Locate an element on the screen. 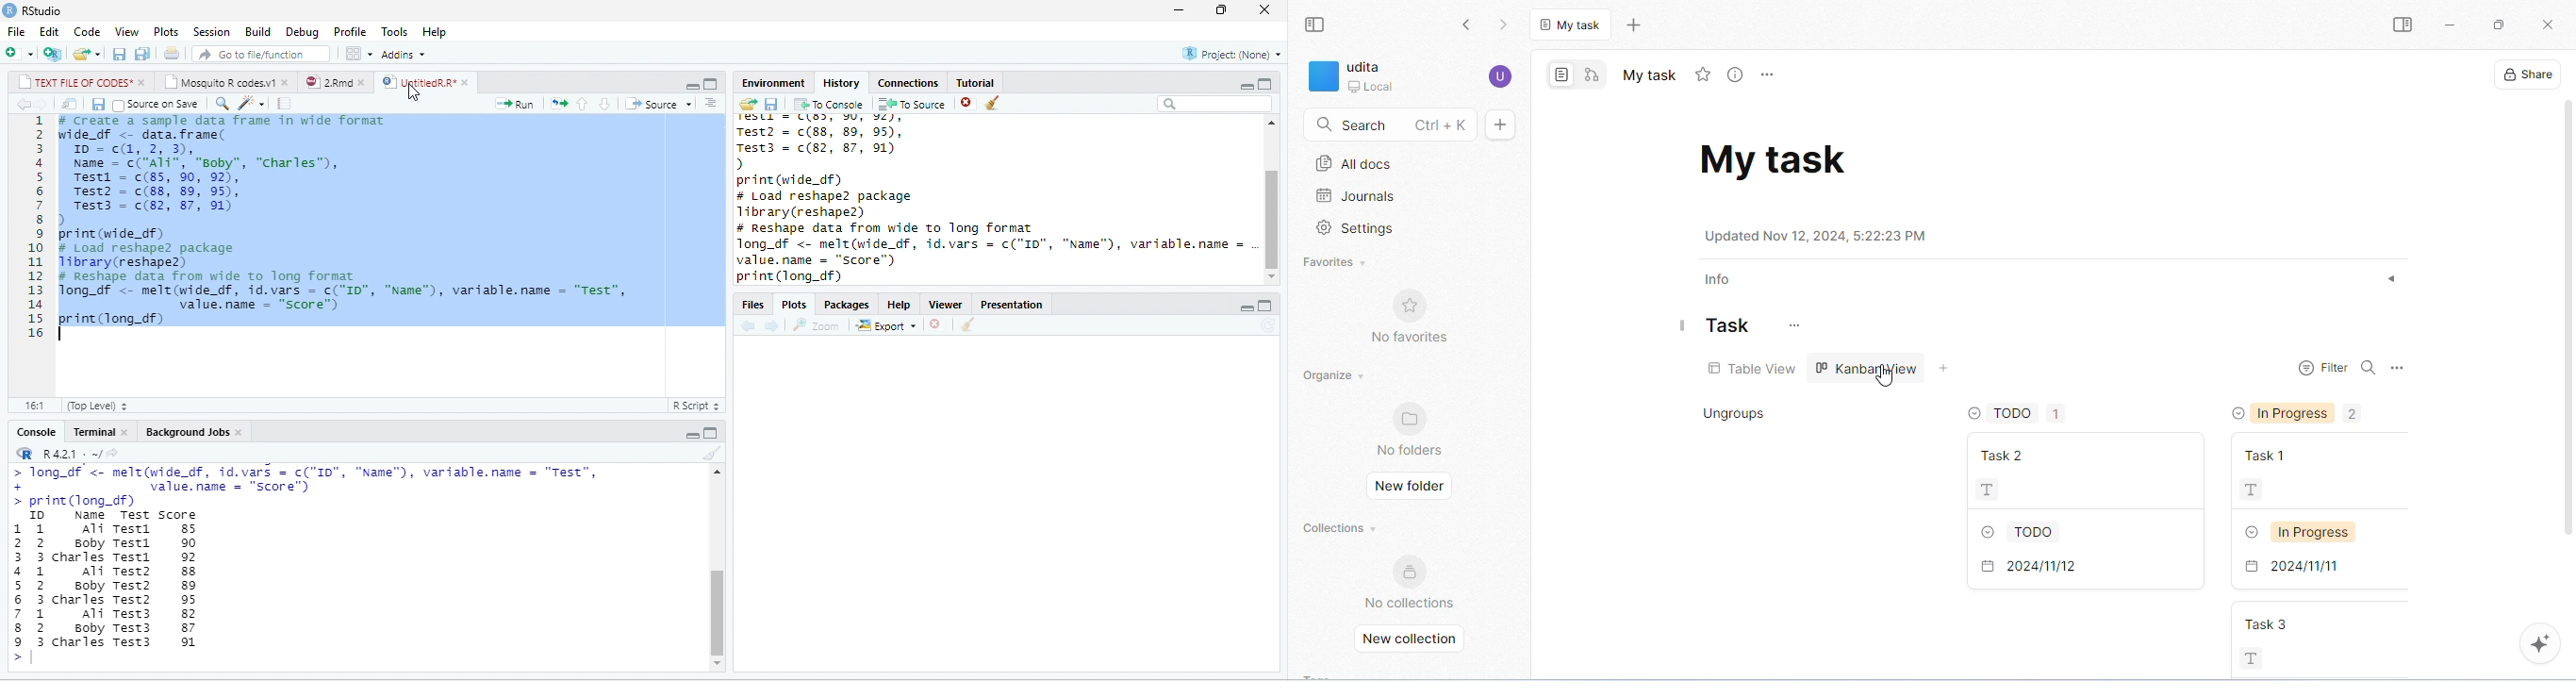  minimize is located at coordinates (1178, 11).